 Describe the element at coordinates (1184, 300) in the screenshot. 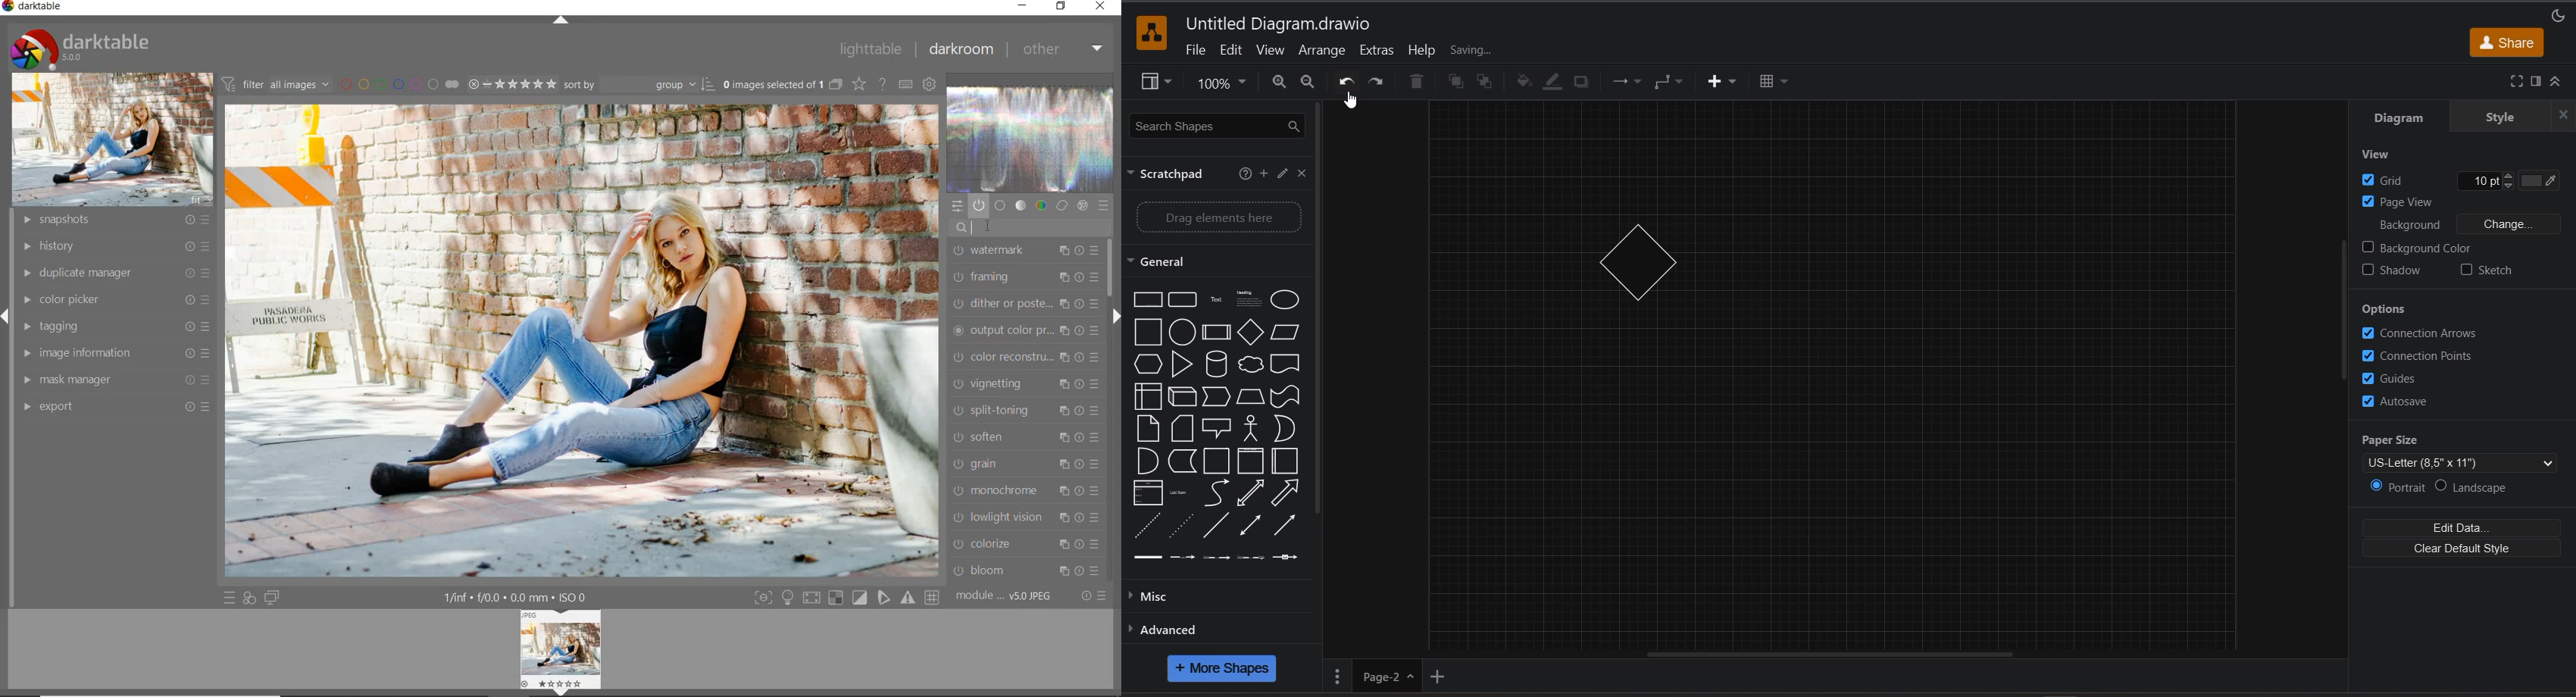

I see `Rounded Rectangle` at that location.